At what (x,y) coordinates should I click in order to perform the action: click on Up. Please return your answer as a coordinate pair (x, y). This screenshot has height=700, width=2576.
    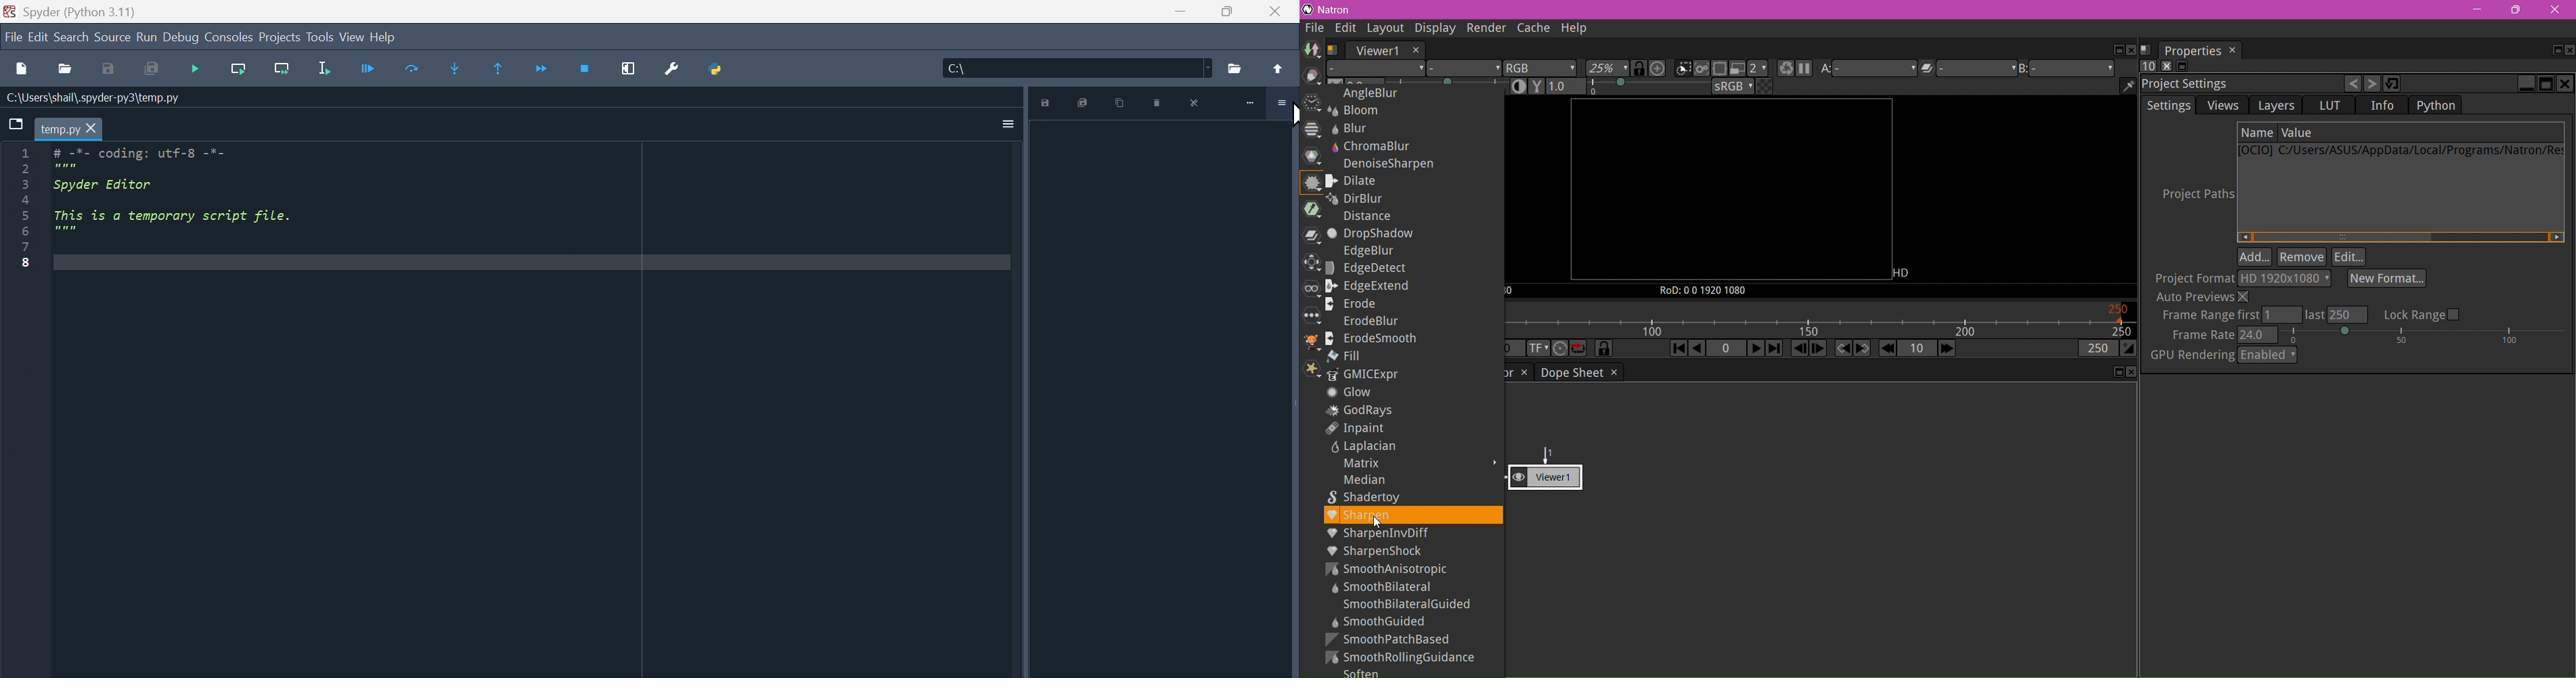
    Looking at the image, I should click on (1280, 69).